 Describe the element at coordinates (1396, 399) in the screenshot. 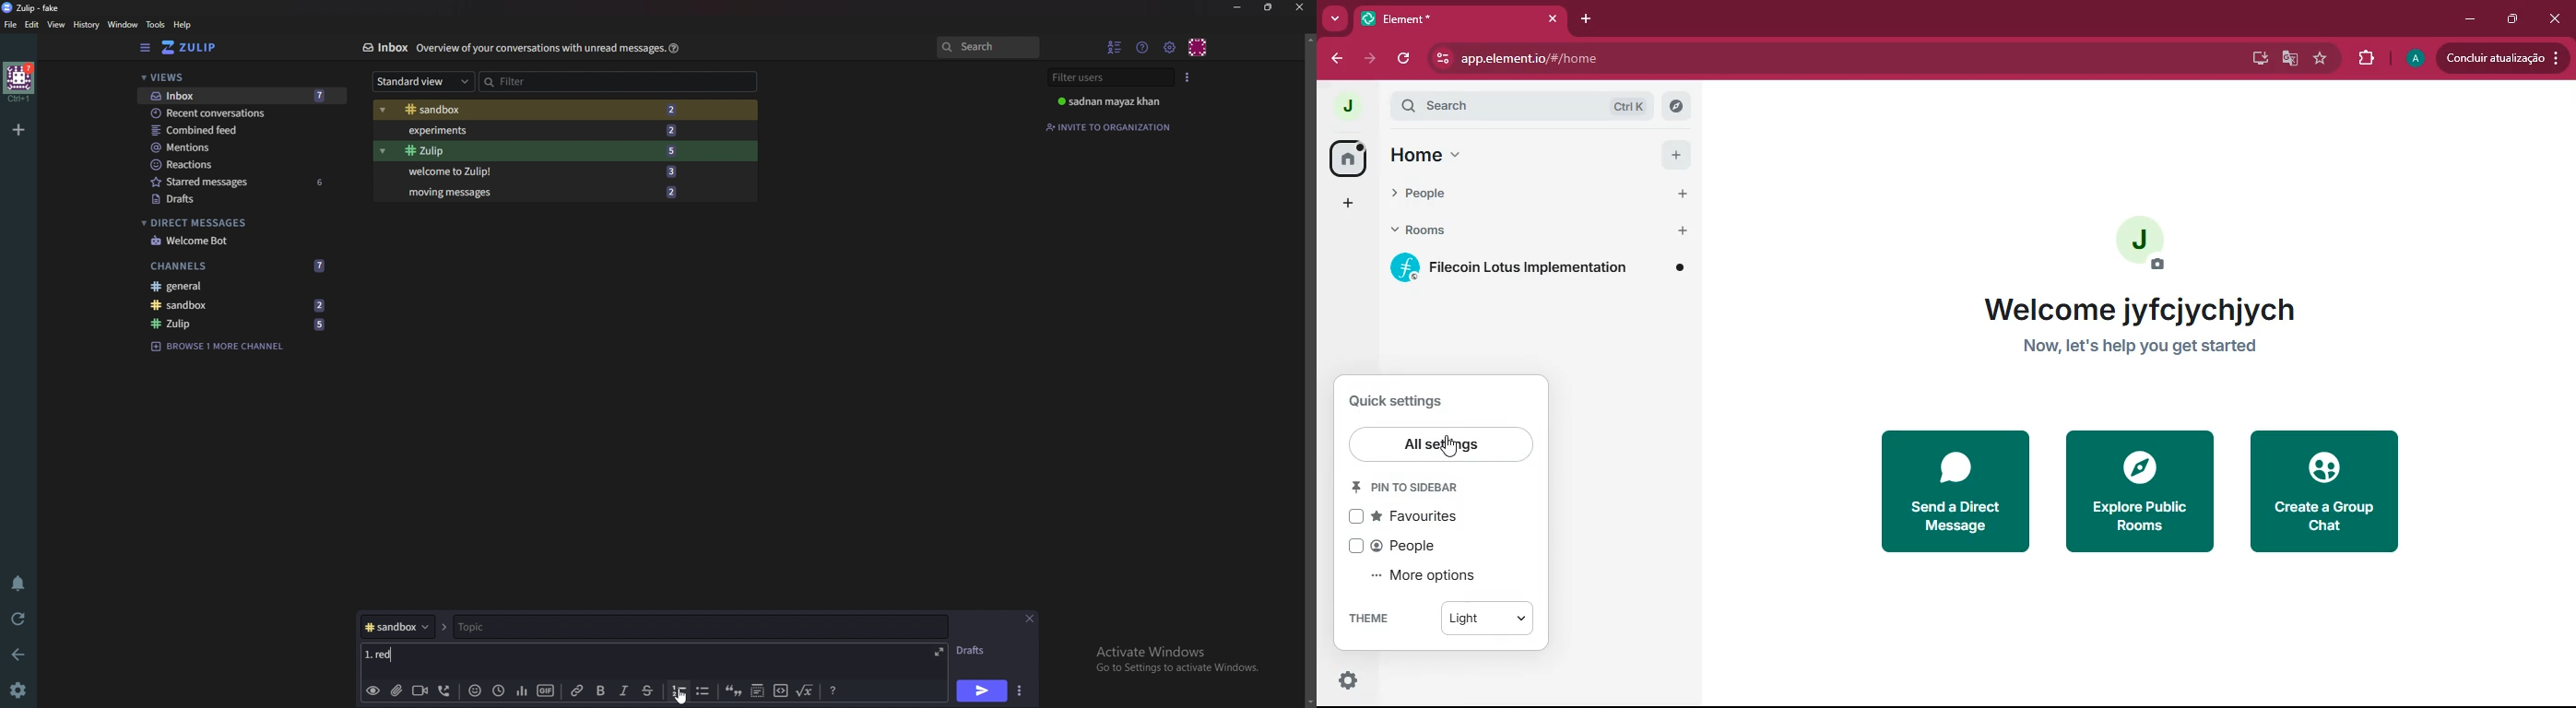

I see `quick settings` at that location.